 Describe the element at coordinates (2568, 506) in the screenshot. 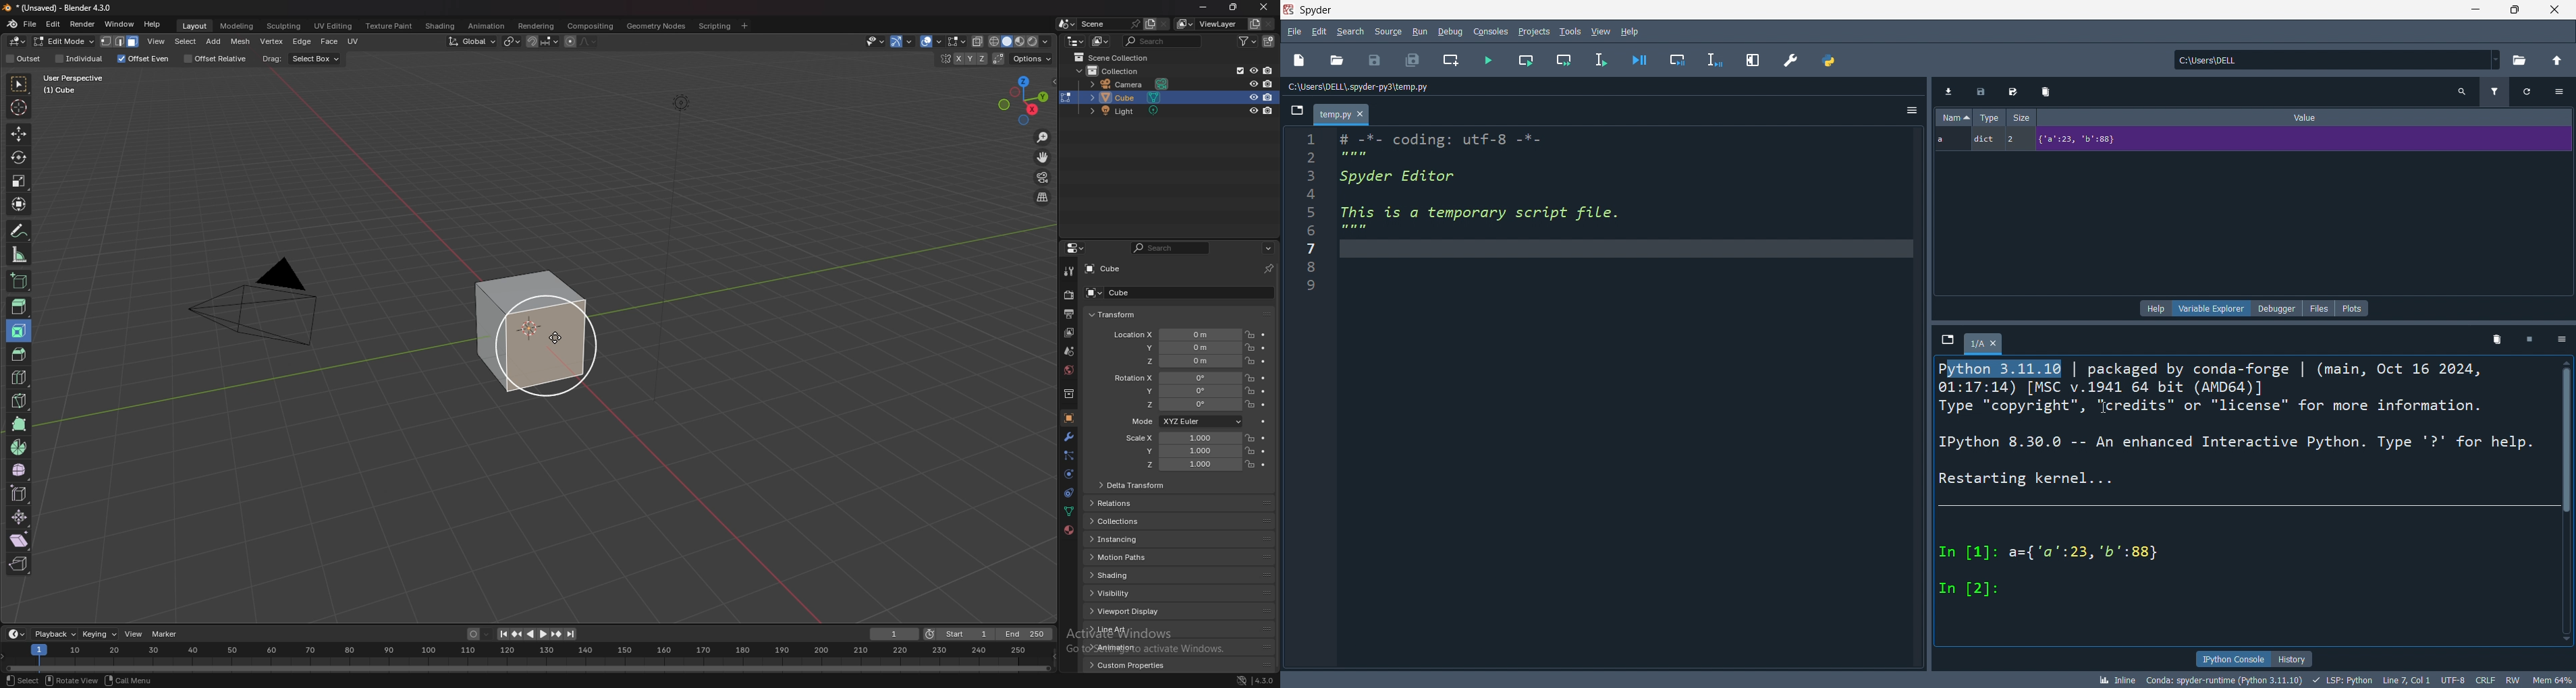

I see `scroll bar` at that location.